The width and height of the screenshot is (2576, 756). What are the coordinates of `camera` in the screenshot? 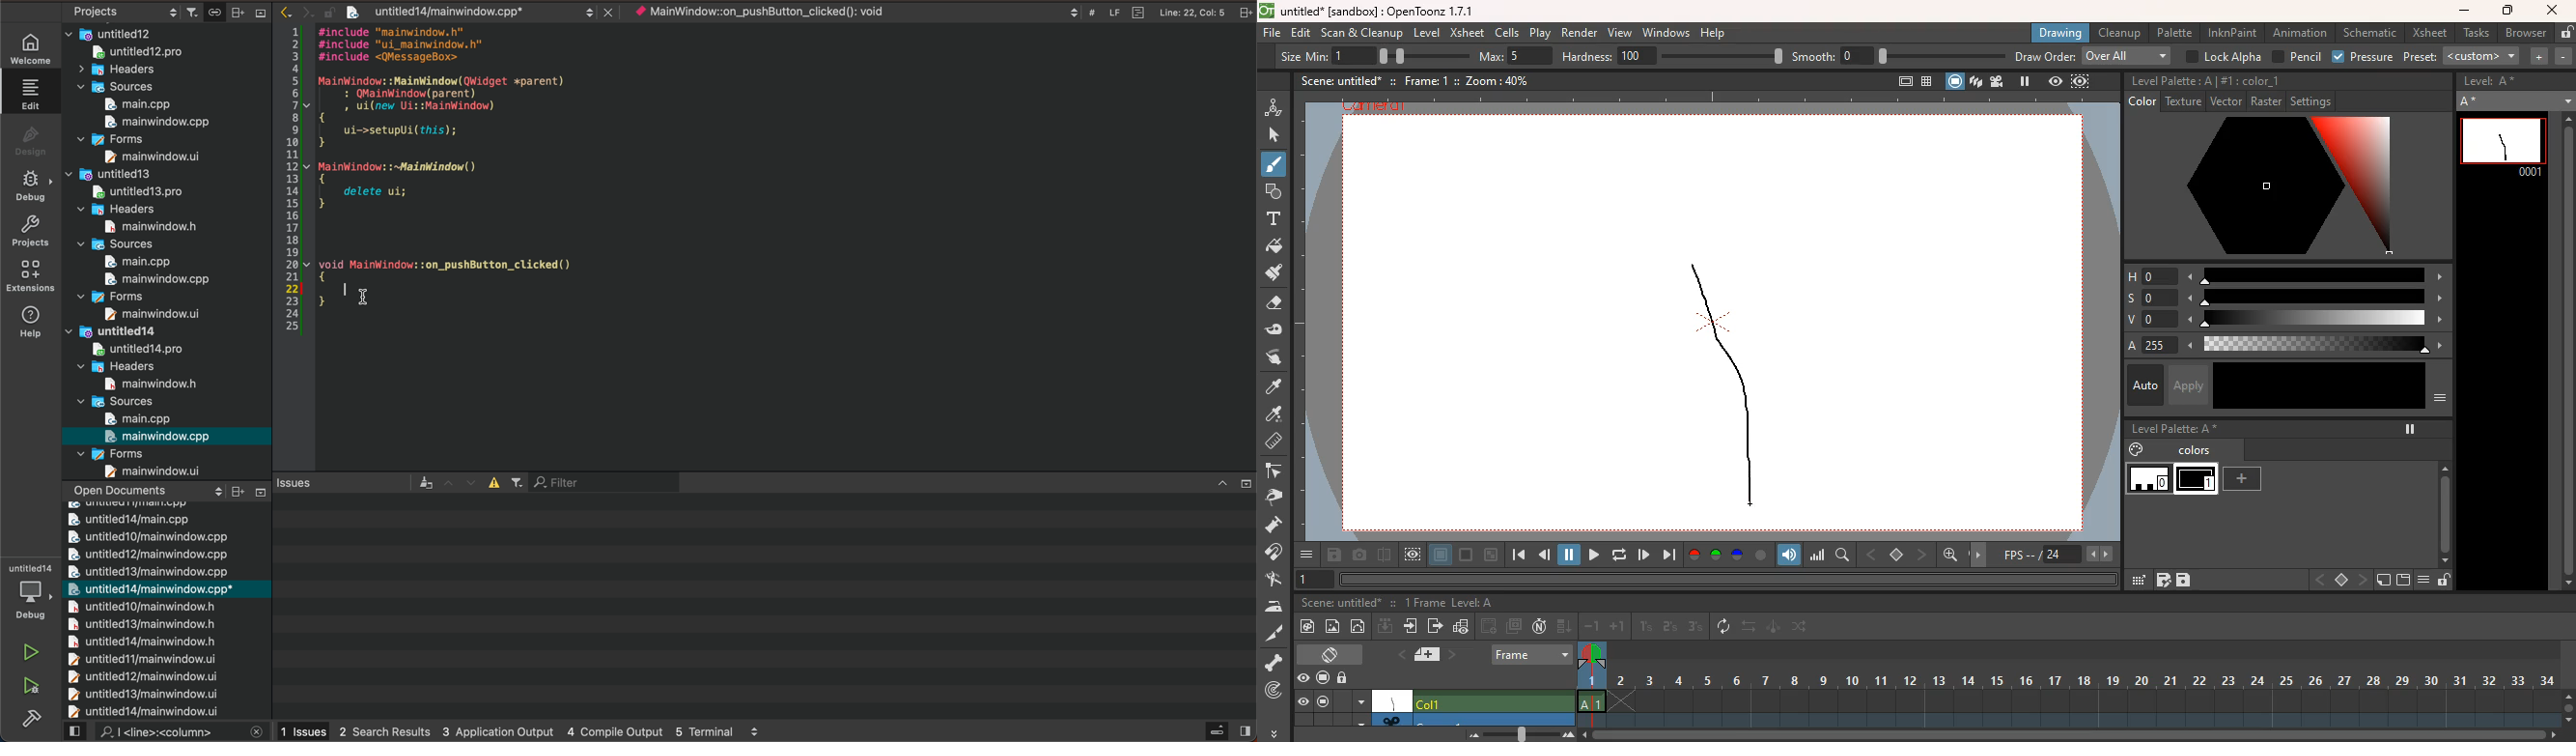 It's located at (1359, 556).